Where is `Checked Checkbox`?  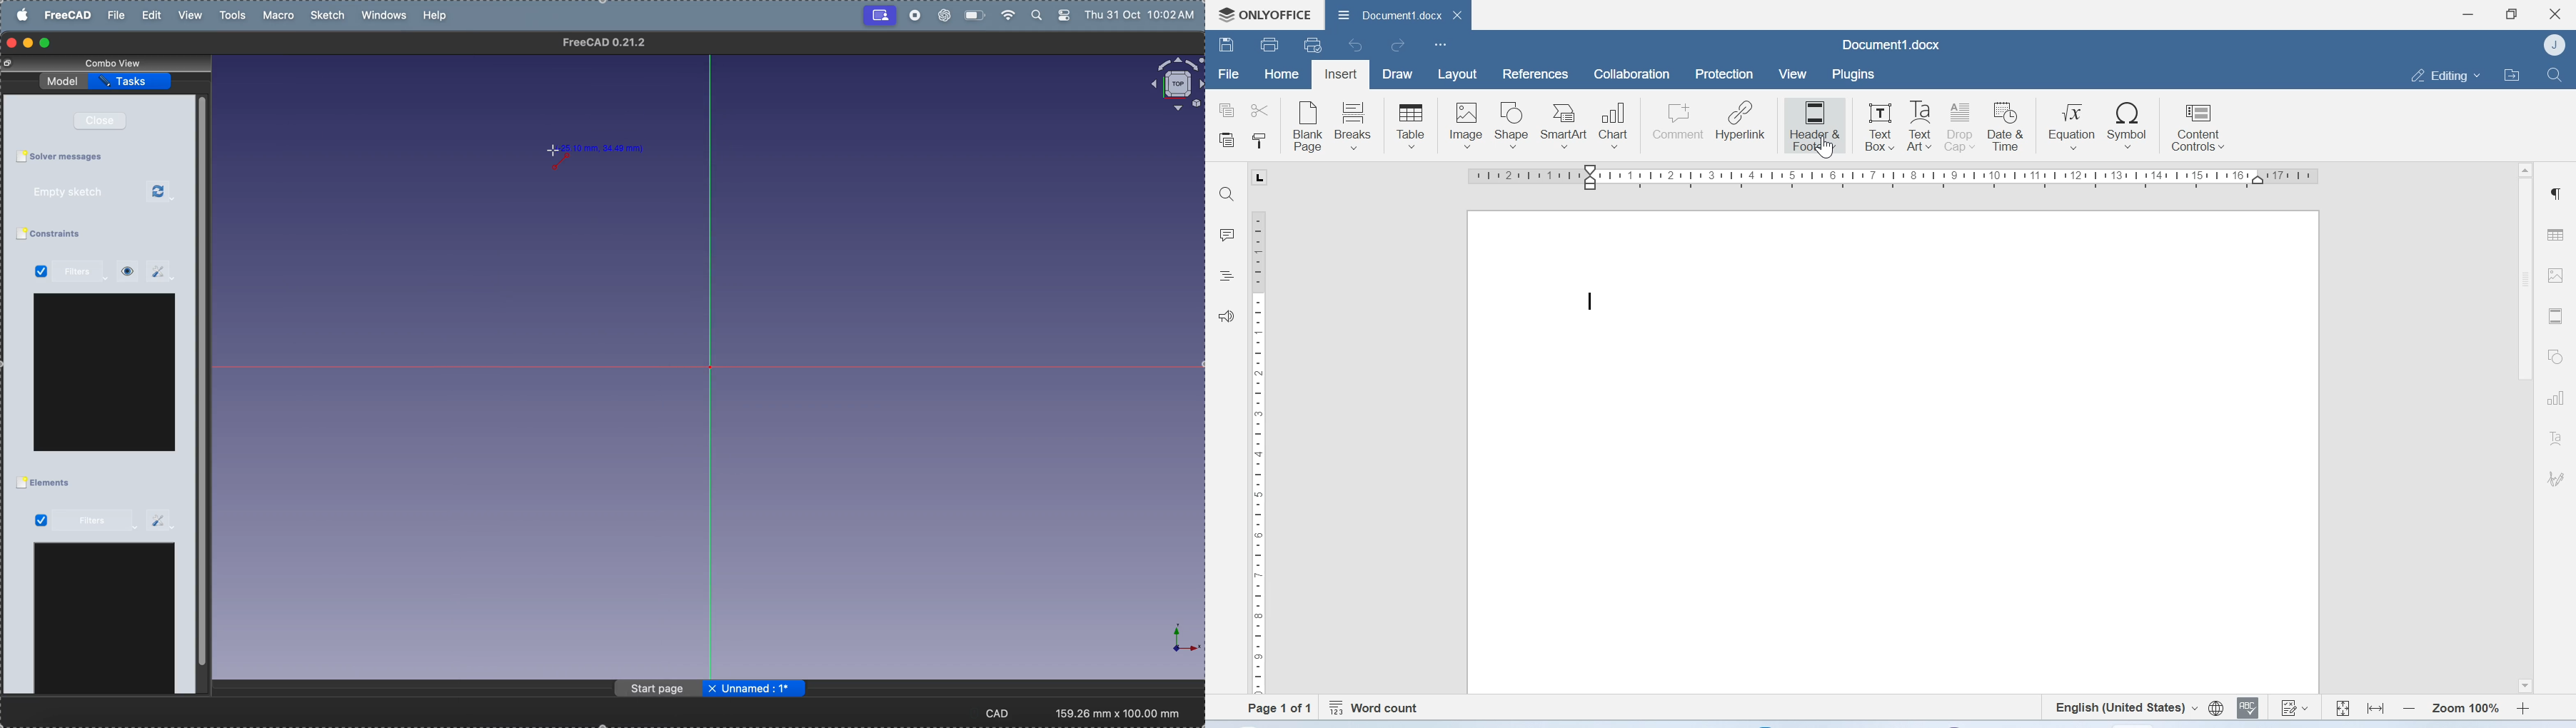 Checked Checkbox is located at coordinates (40, 520).